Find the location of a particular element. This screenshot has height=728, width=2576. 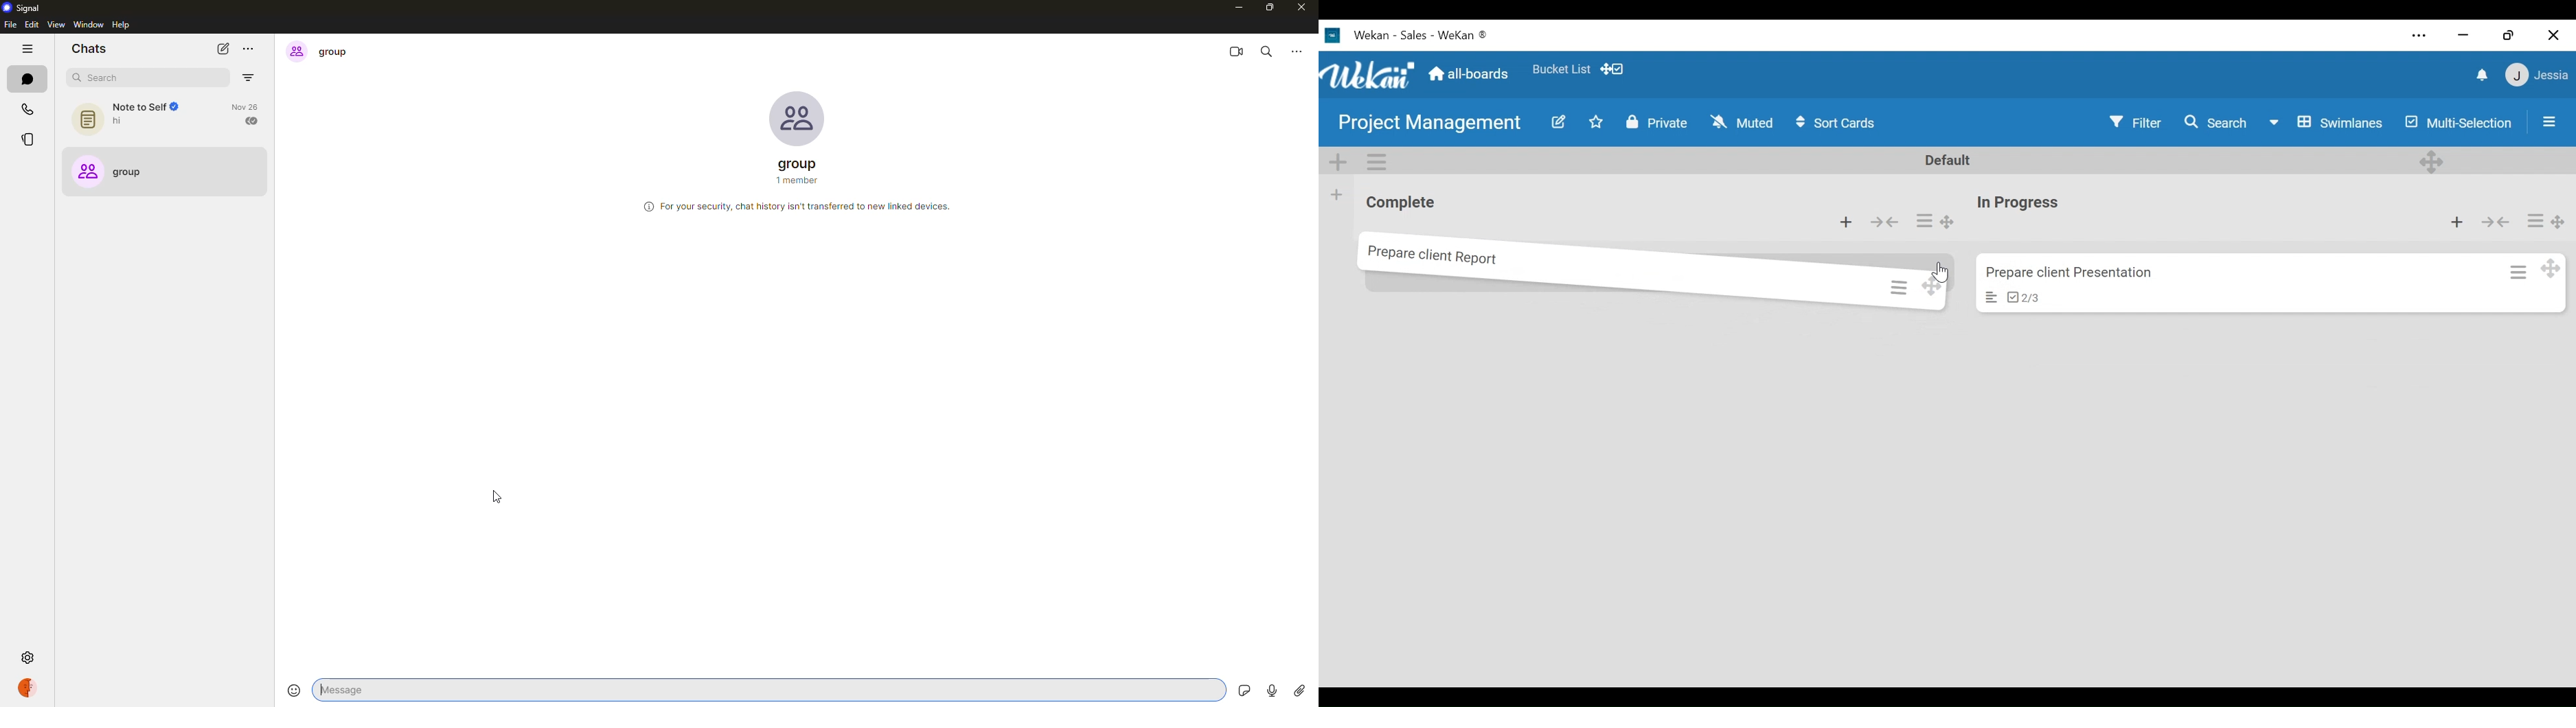

hide tabs is located at coordinates (27, 50).